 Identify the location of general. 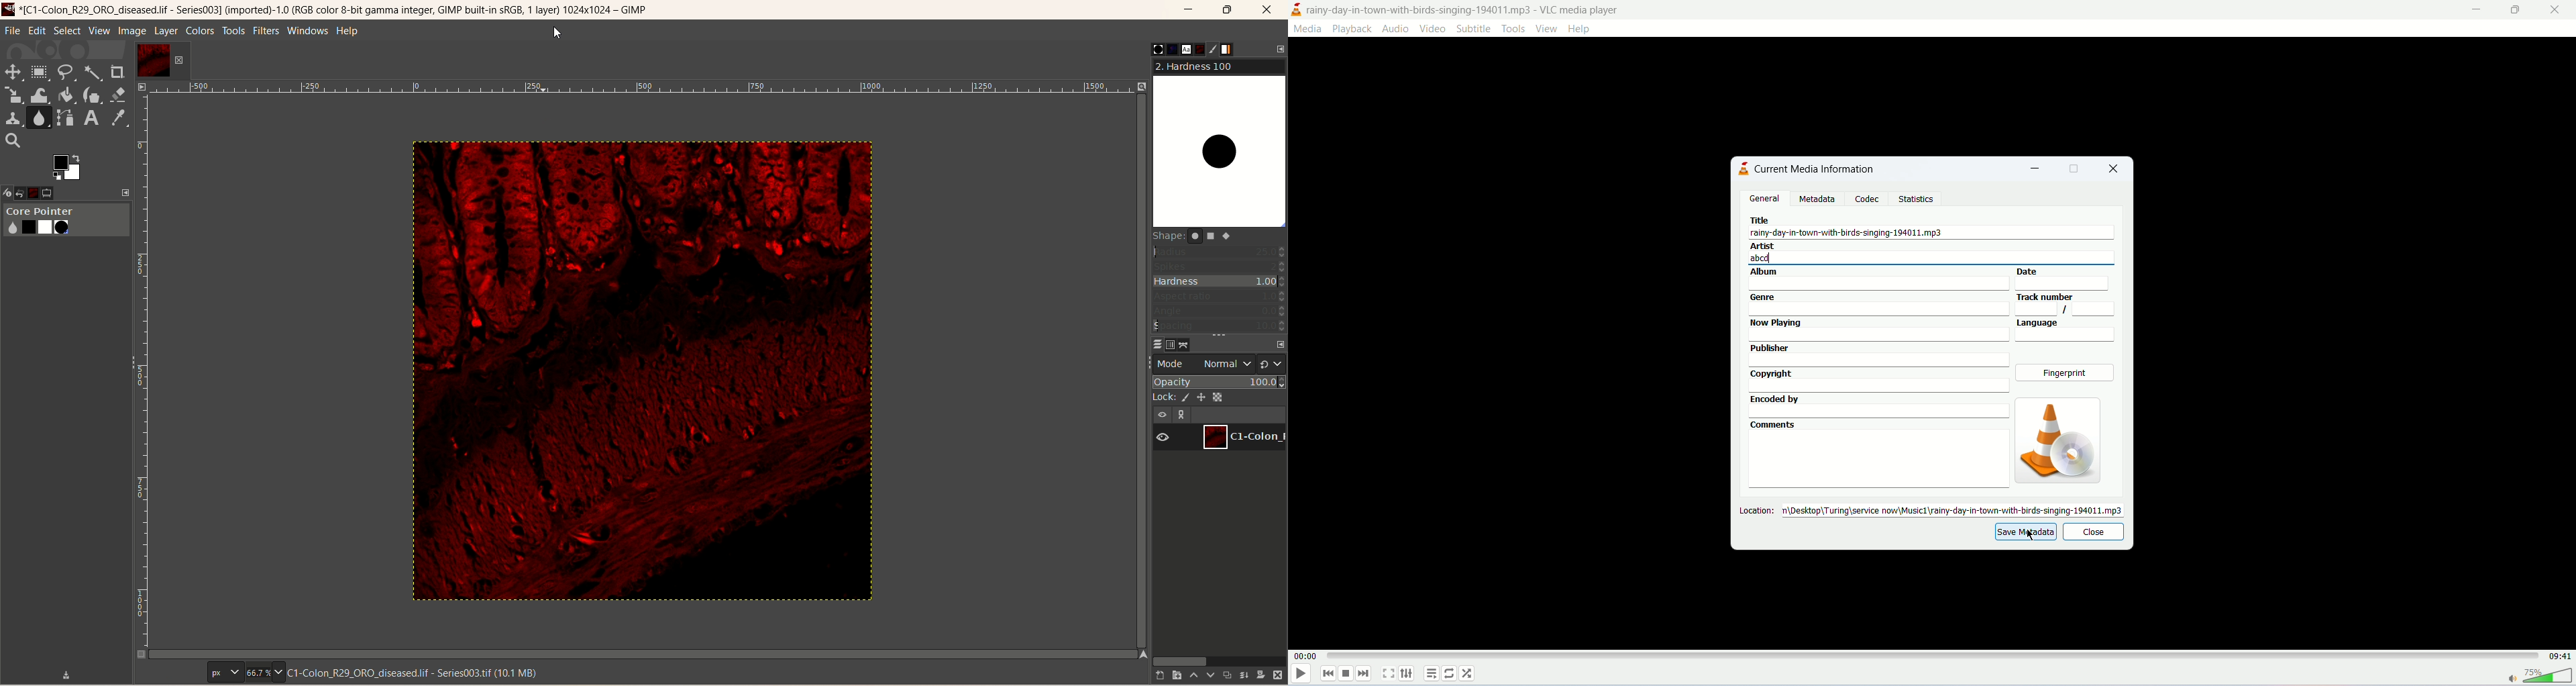
(1765, 197).